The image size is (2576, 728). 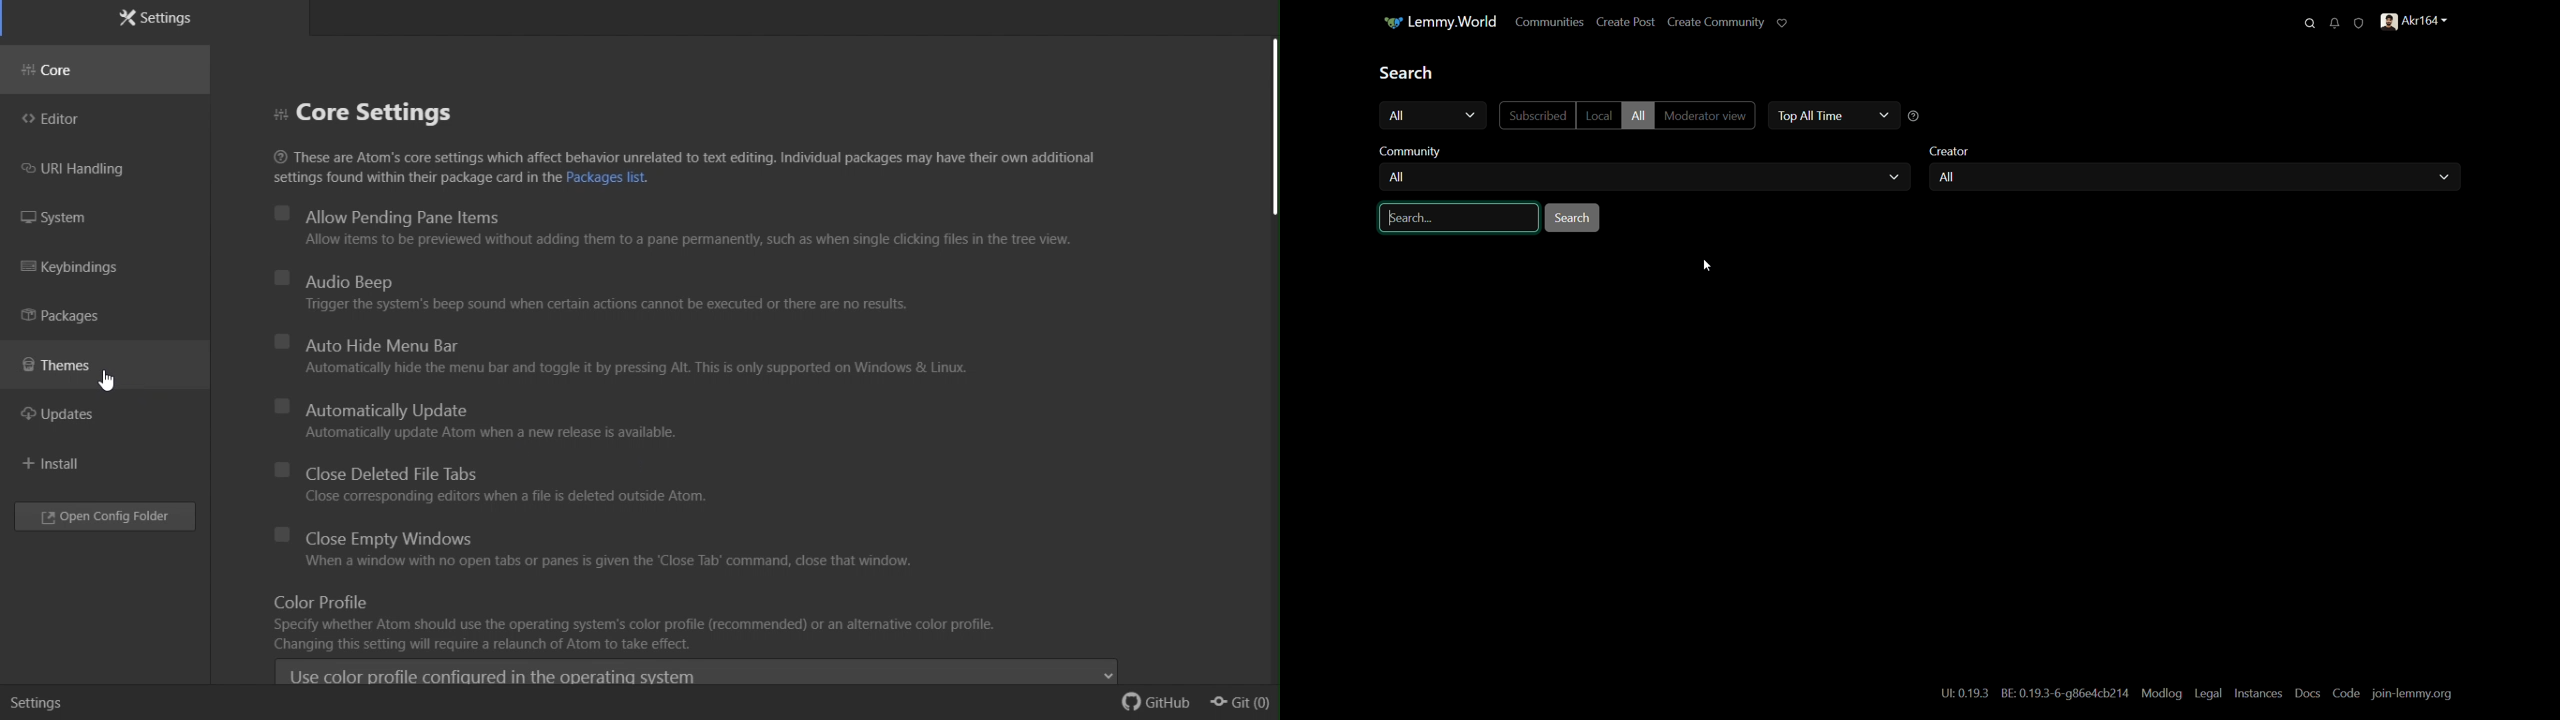 What do you see at coordinates (2359, 22) in the screenshot?
I see `unread reports` at bounding box center [2359, 22].